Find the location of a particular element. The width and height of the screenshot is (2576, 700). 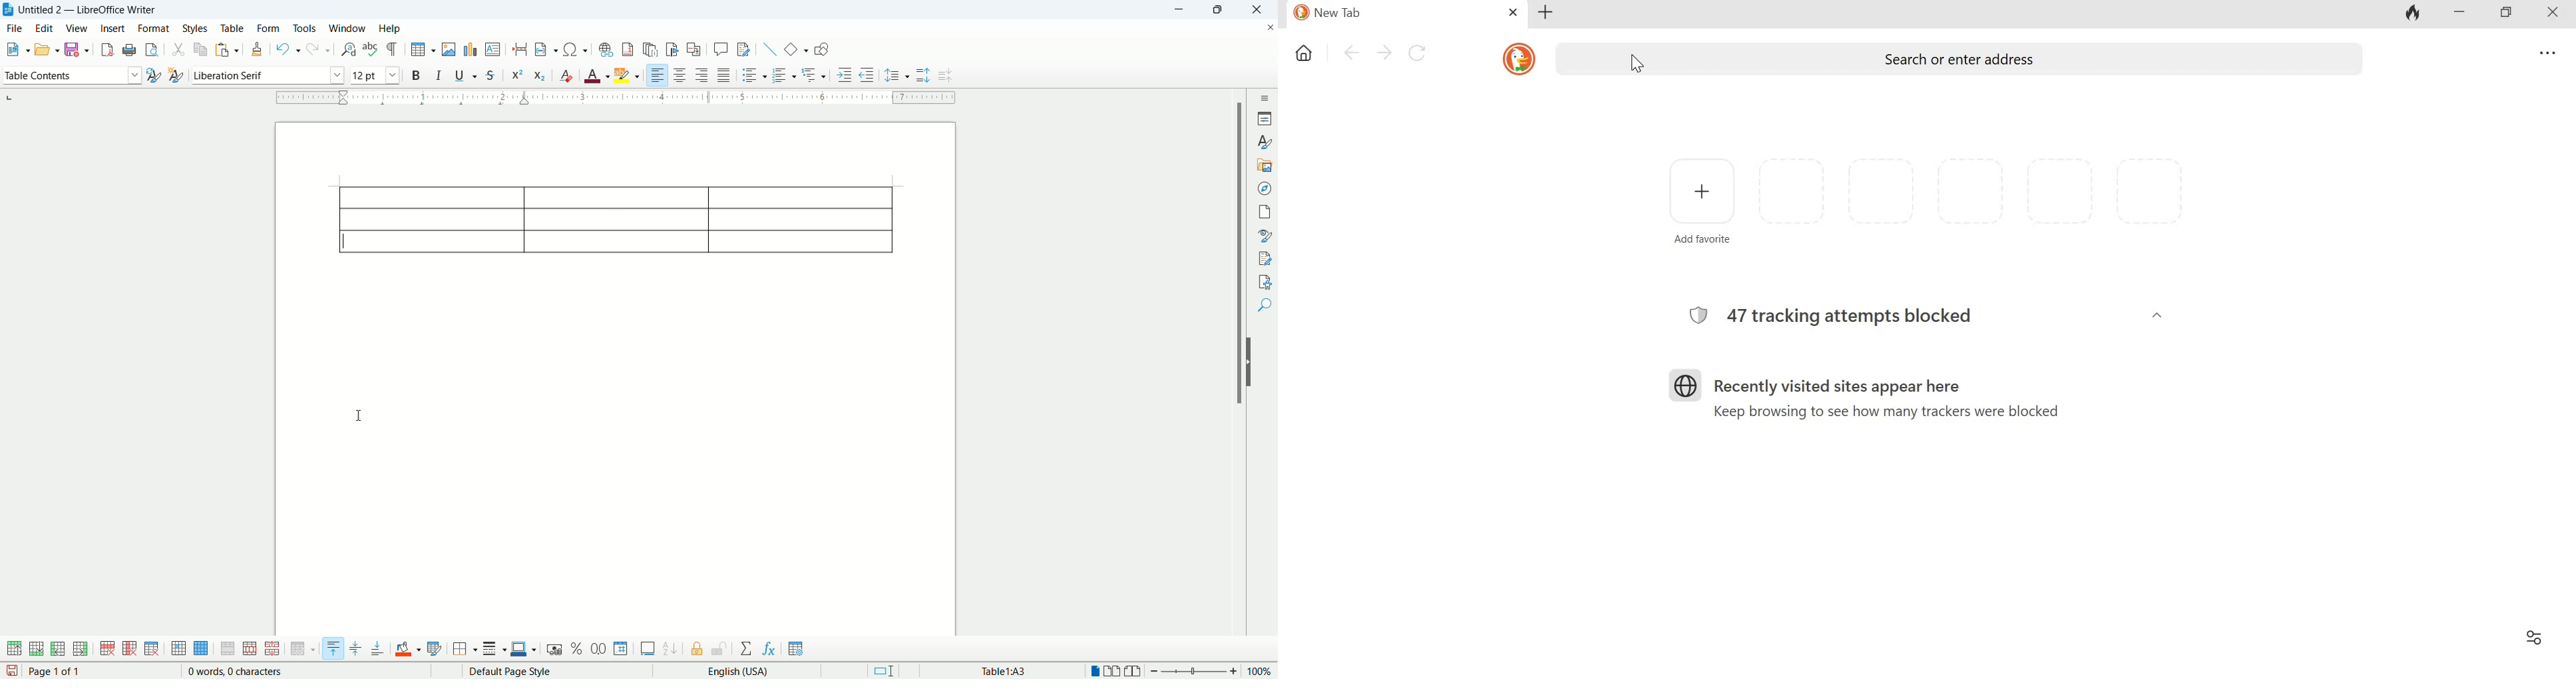

format is located at coordinates (154, 29).